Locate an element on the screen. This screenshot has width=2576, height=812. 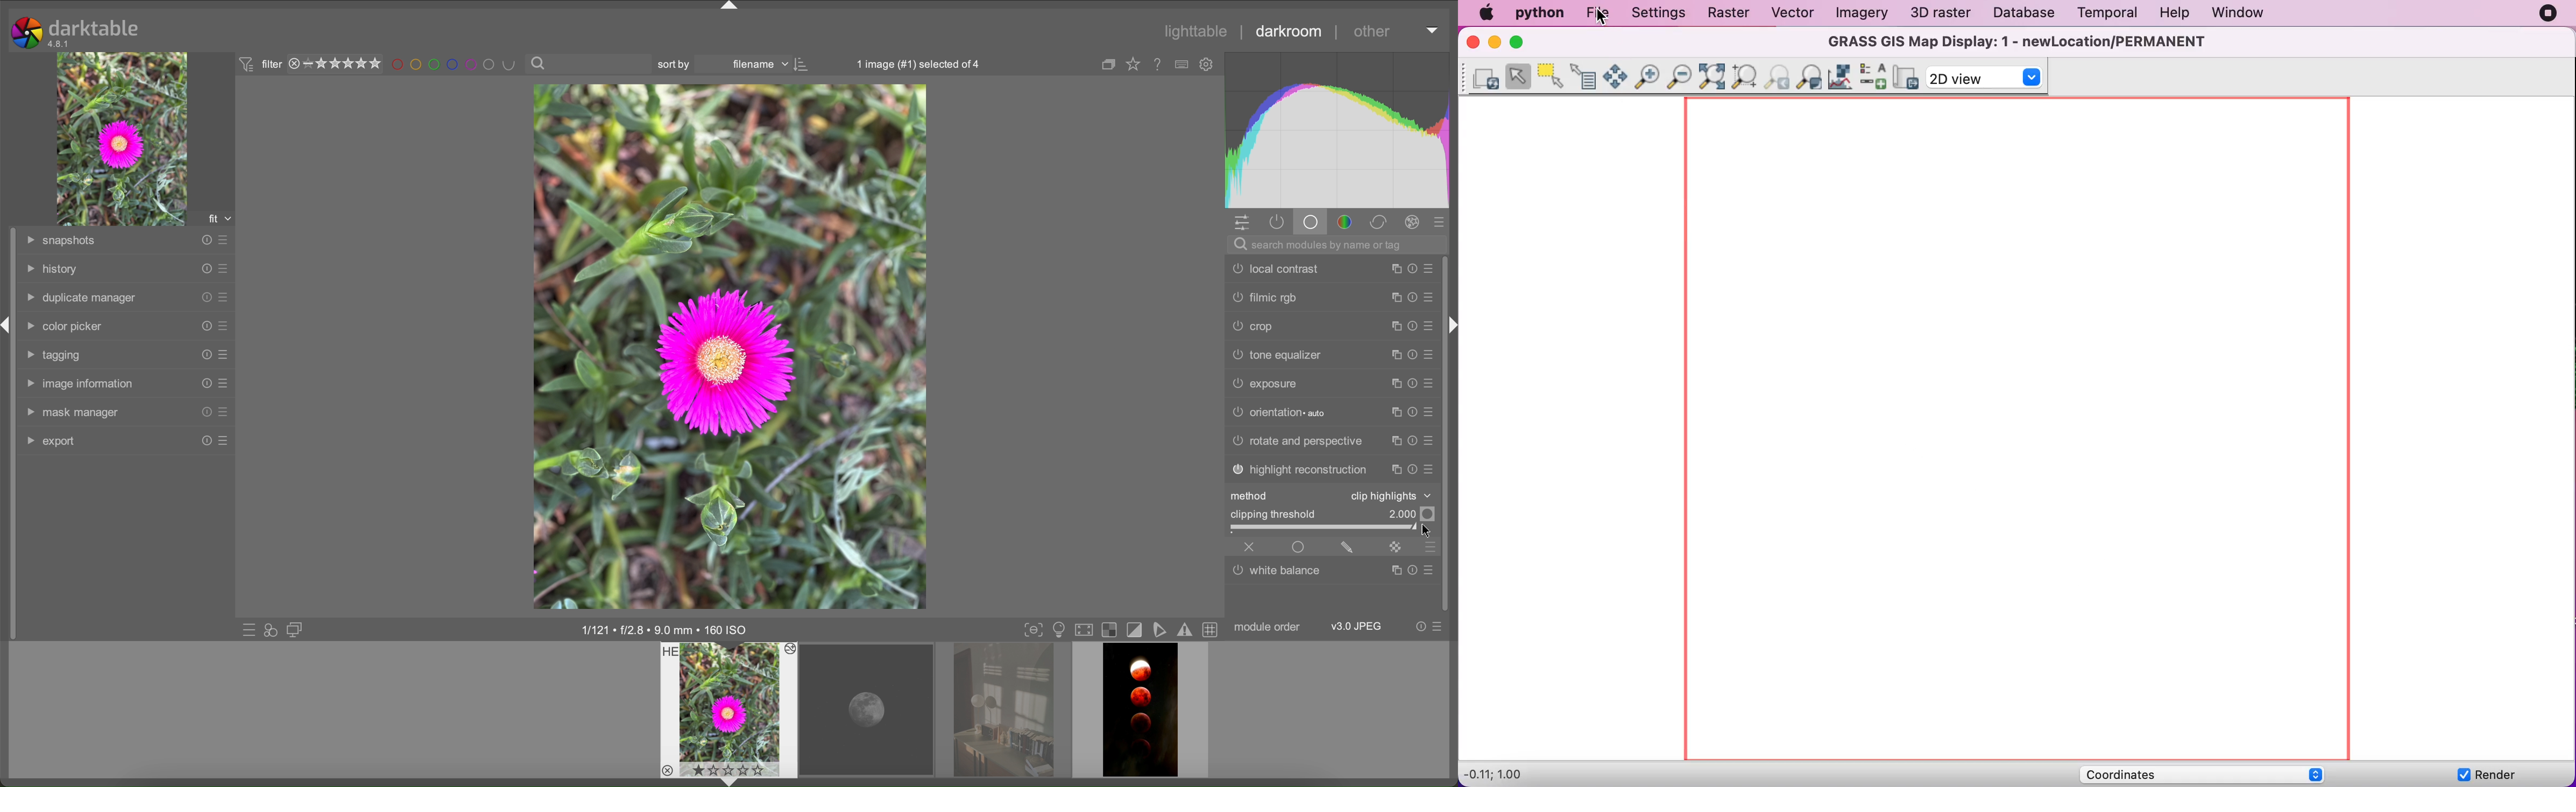
tone equalizer is located at coordinates (1278, 353).